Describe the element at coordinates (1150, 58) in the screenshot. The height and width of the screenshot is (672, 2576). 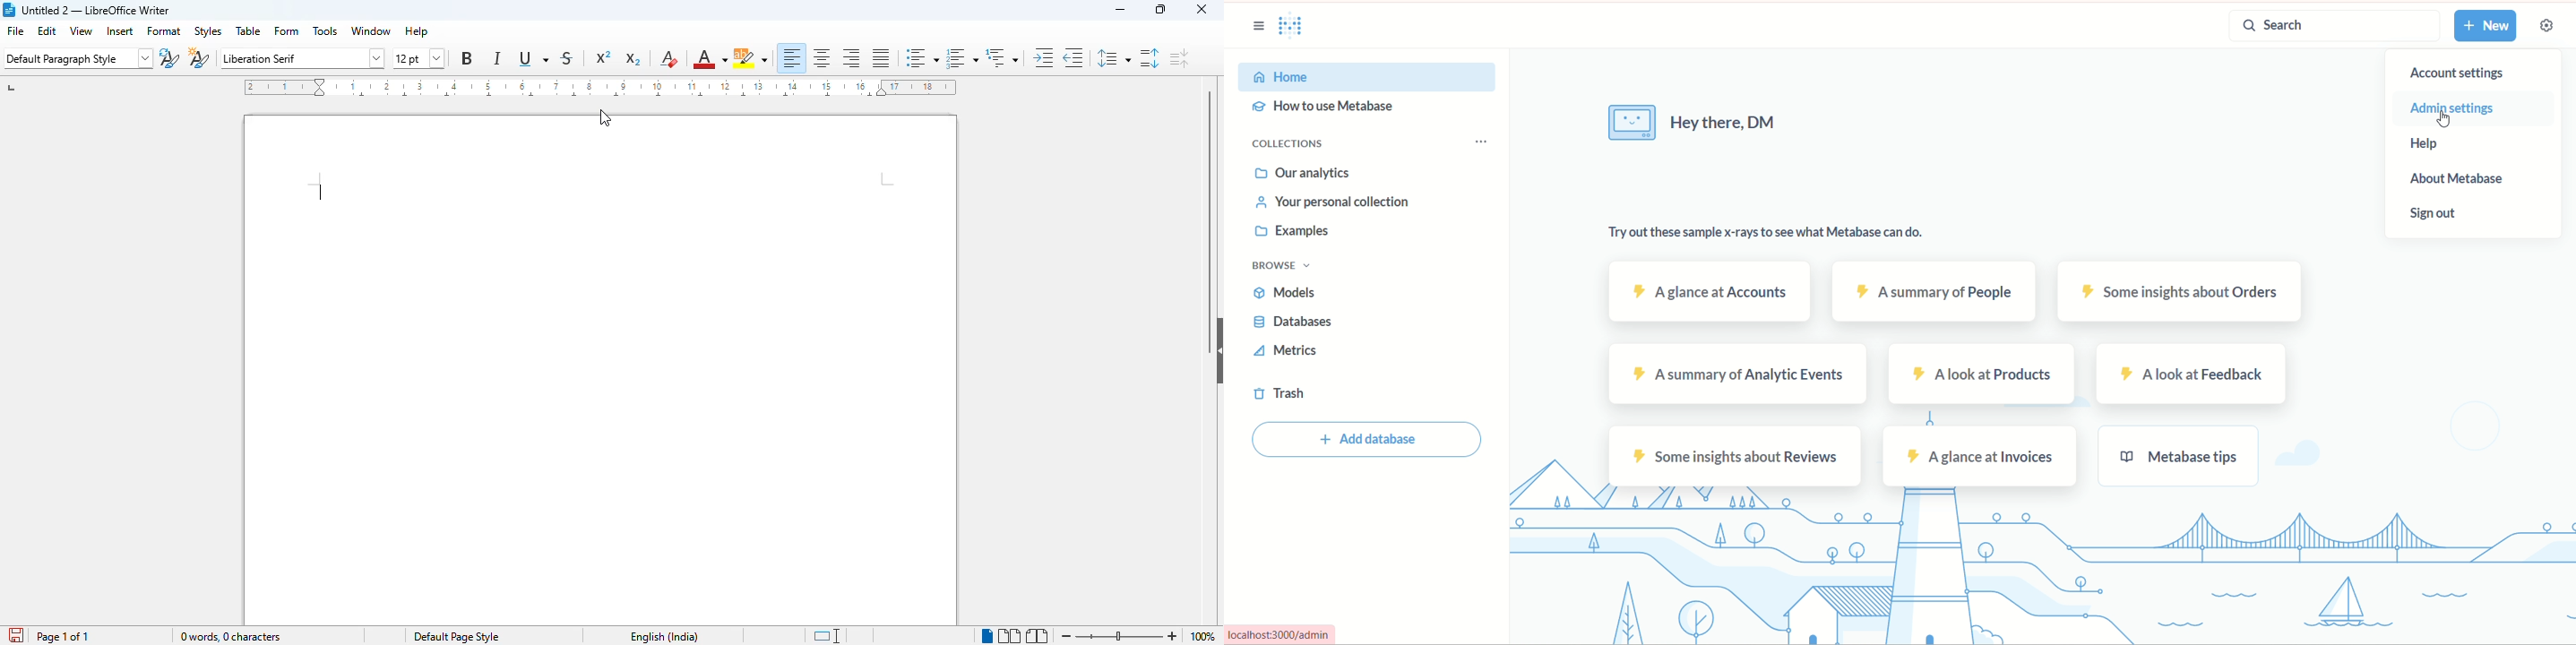
I see `increase paragraph spacing` at that location.